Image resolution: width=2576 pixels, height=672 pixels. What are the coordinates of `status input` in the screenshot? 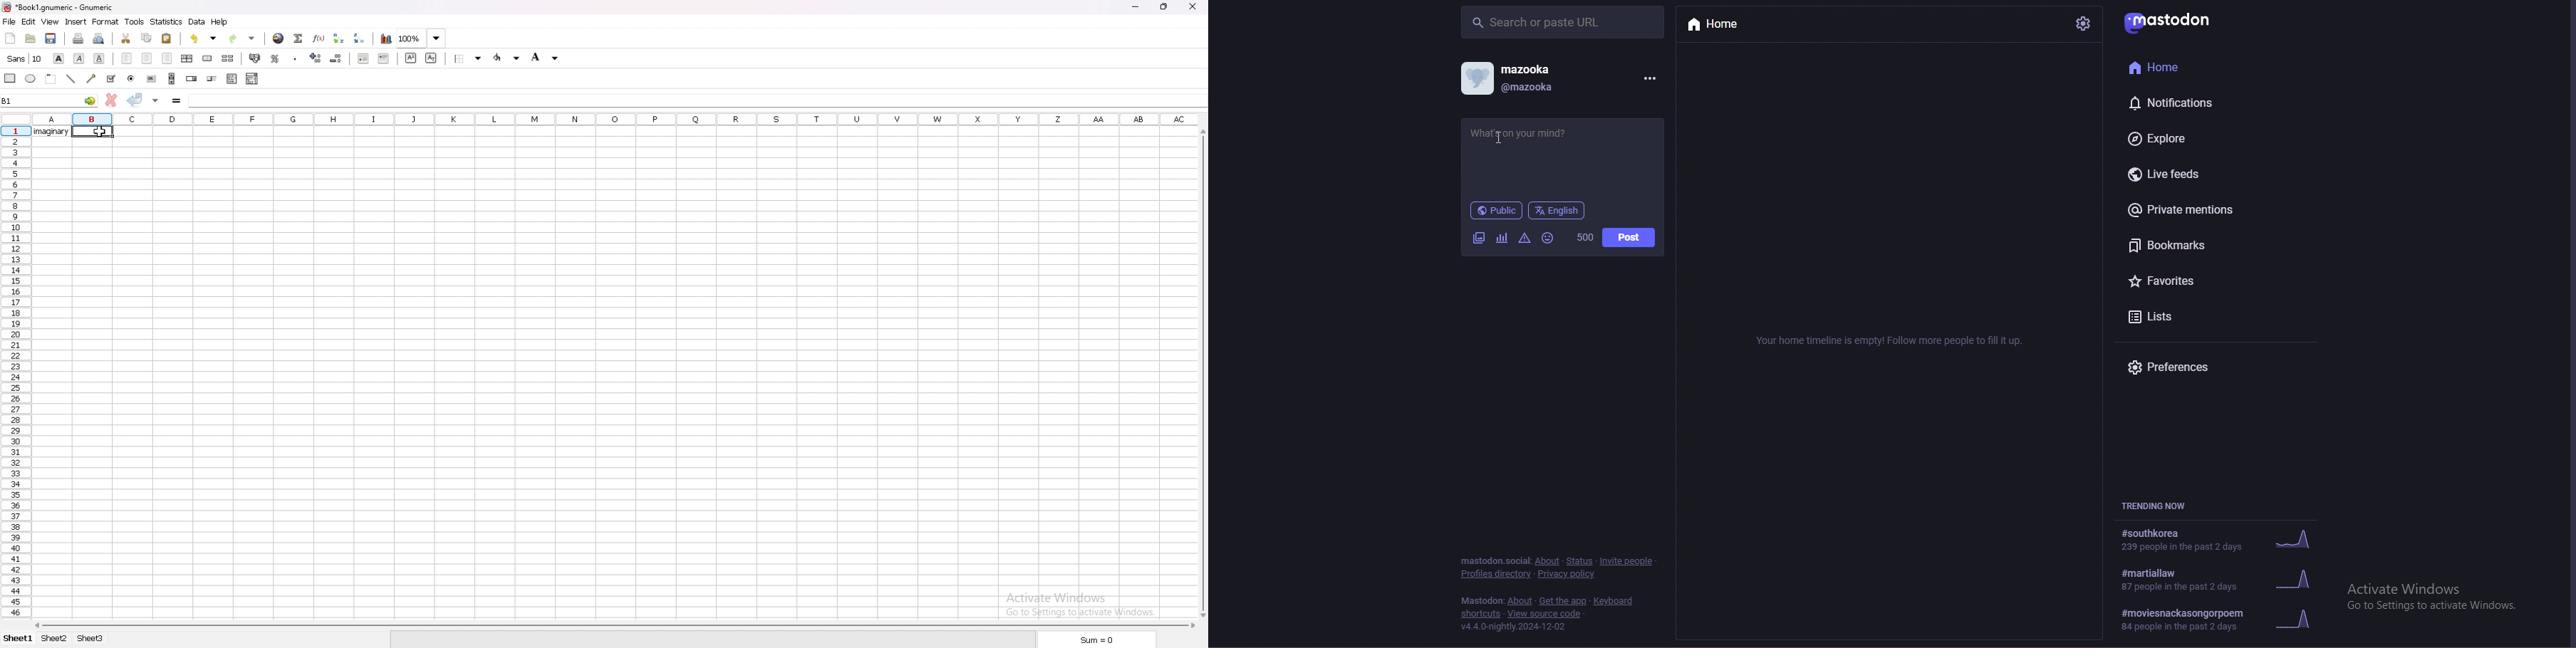 It's located at (1539, 133).